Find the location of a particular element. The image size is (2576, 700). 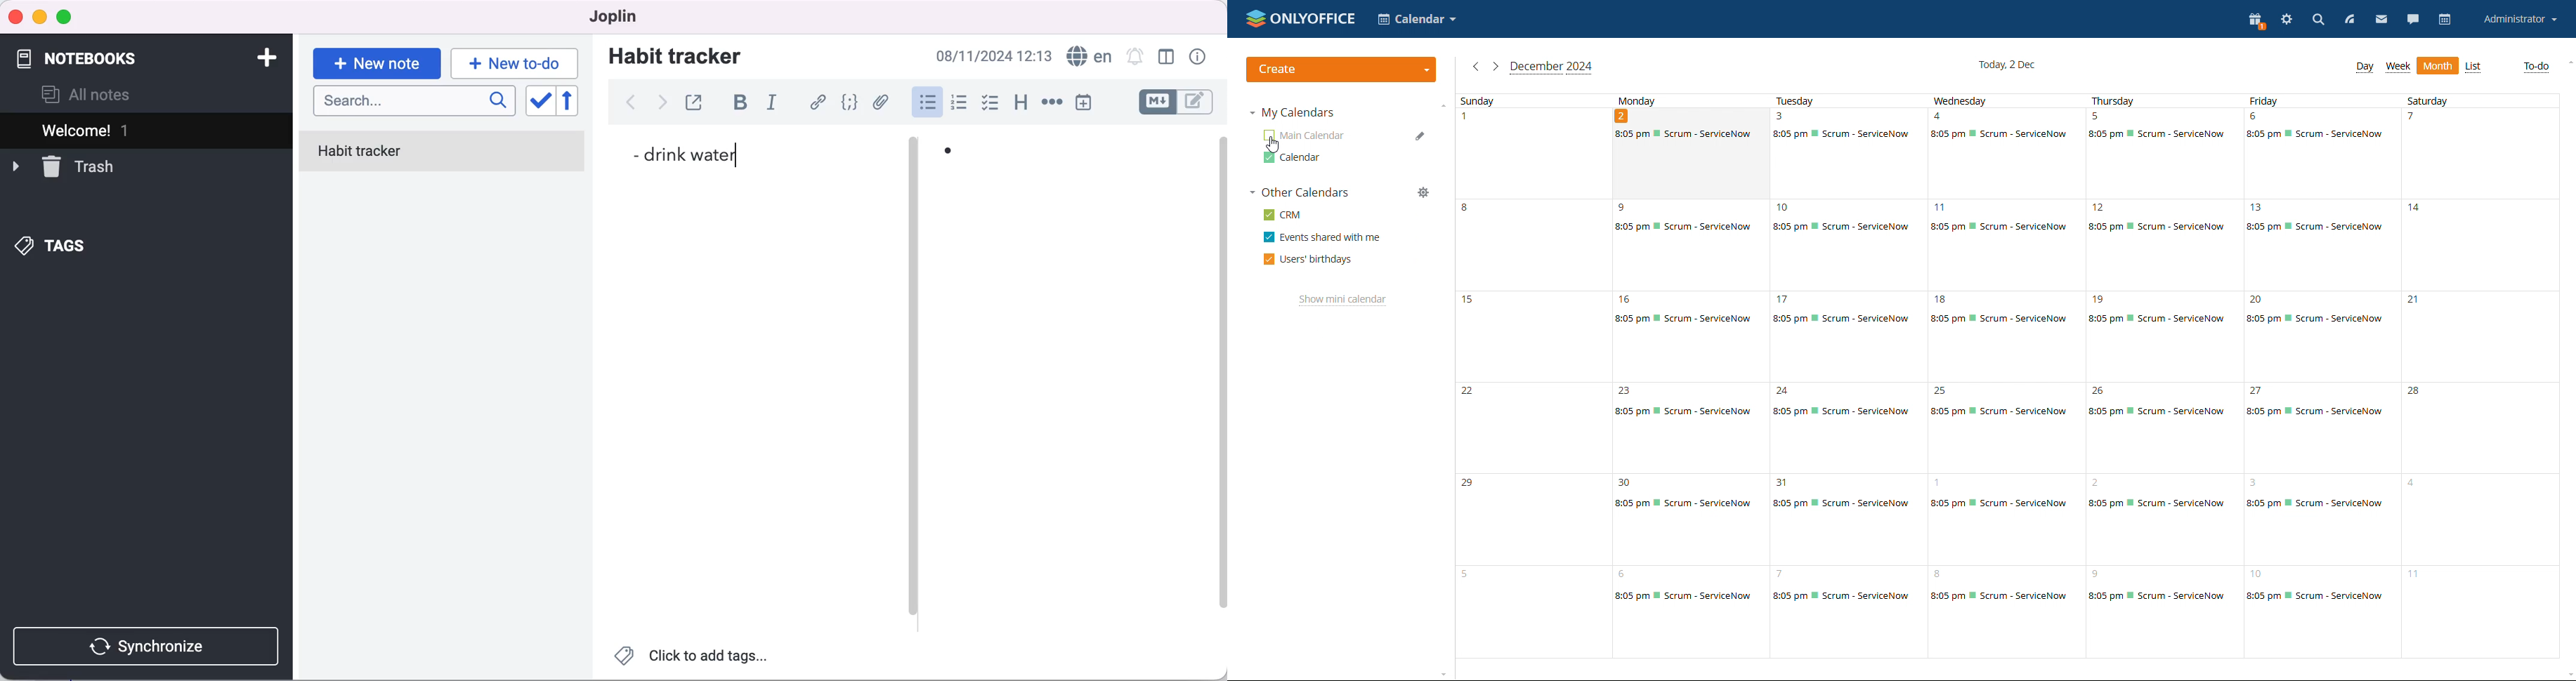

trash is located at coordinates (63, 165).